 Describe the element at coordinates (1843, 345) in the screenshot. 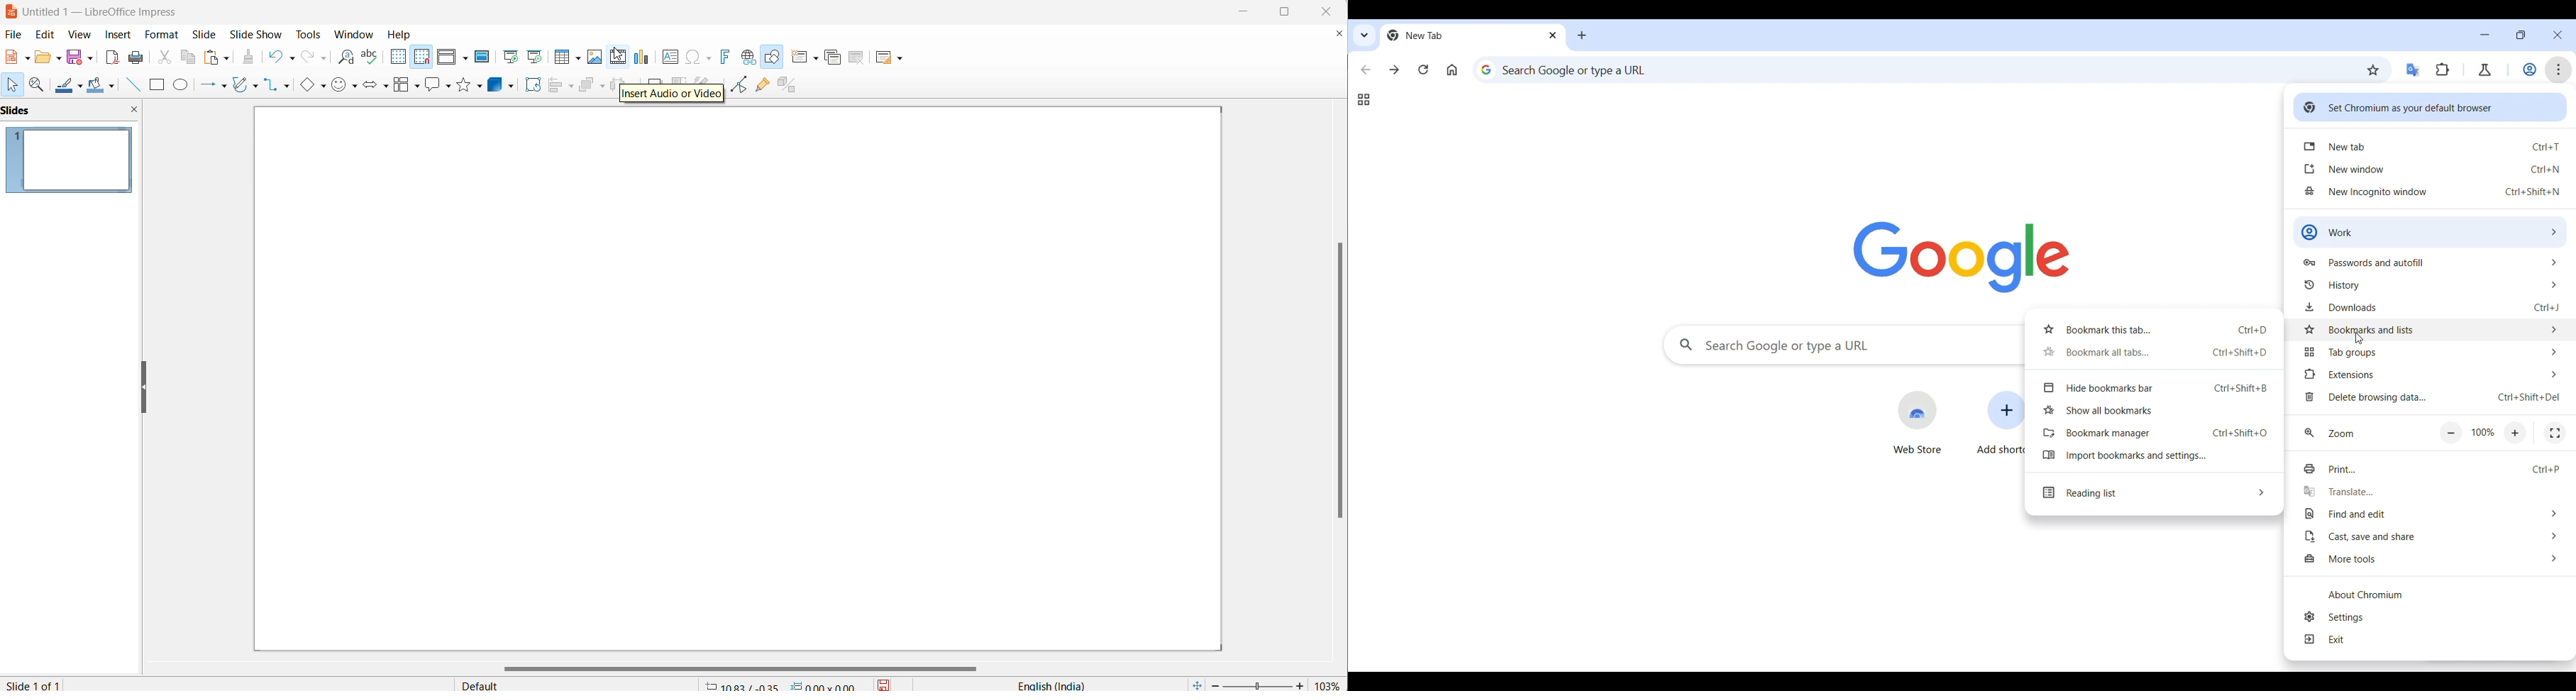

I see `Search Google or type a url` at that location.